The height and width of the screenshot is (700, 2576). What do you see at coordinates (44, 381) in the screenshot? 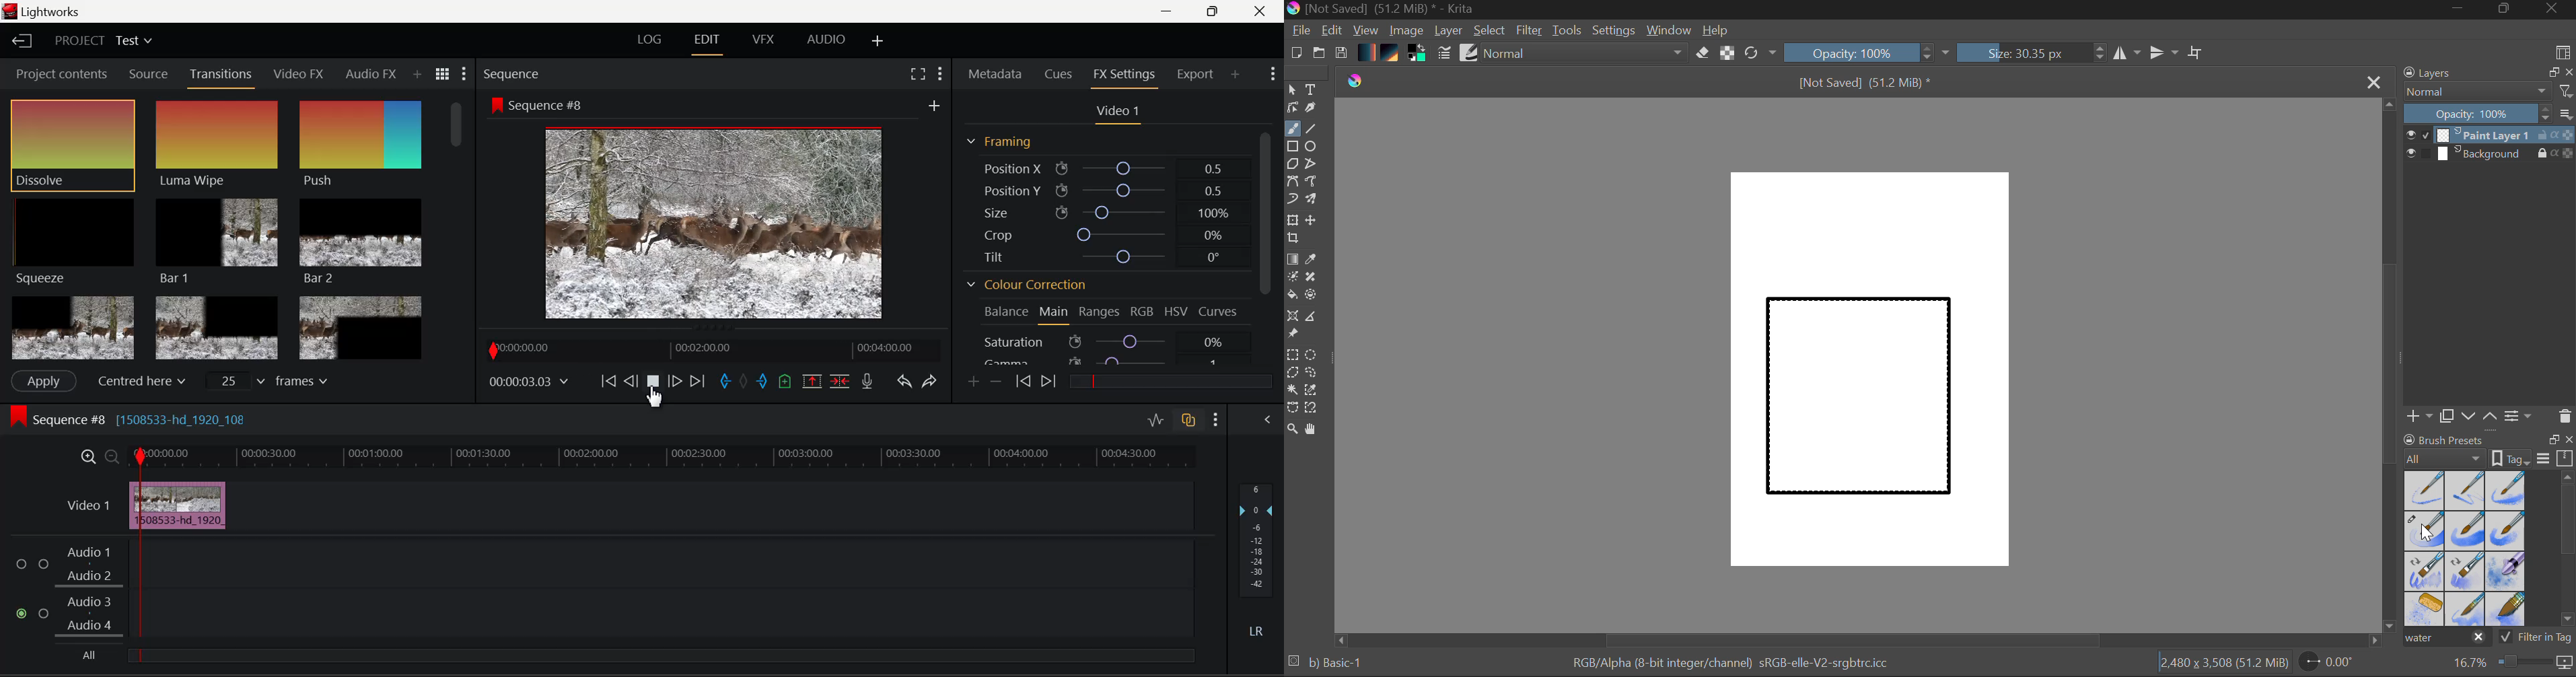
I see `Apply` at bounding box center [44, 381].